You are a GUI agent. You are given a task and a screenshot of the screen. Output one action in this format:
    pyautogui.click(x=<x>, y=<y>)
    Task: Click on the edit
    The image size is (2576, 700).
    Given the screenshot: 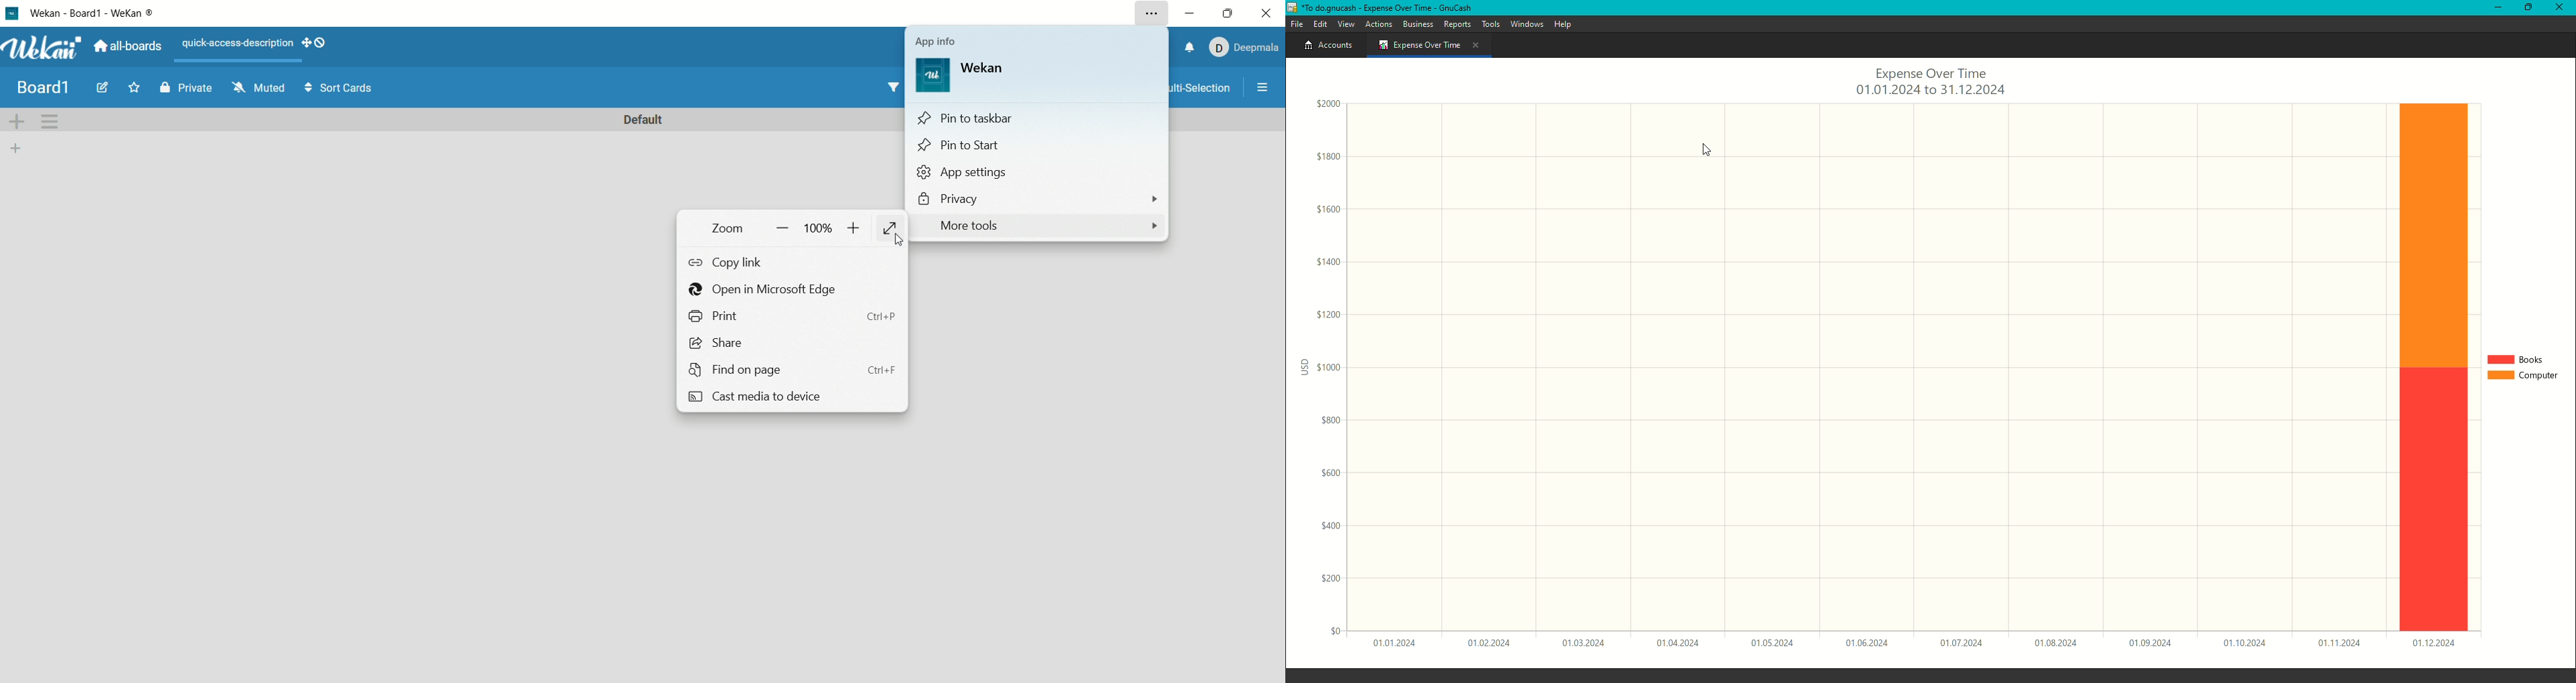 What is the action you would take?
    pyautogui.click(x=105, y=90)
    